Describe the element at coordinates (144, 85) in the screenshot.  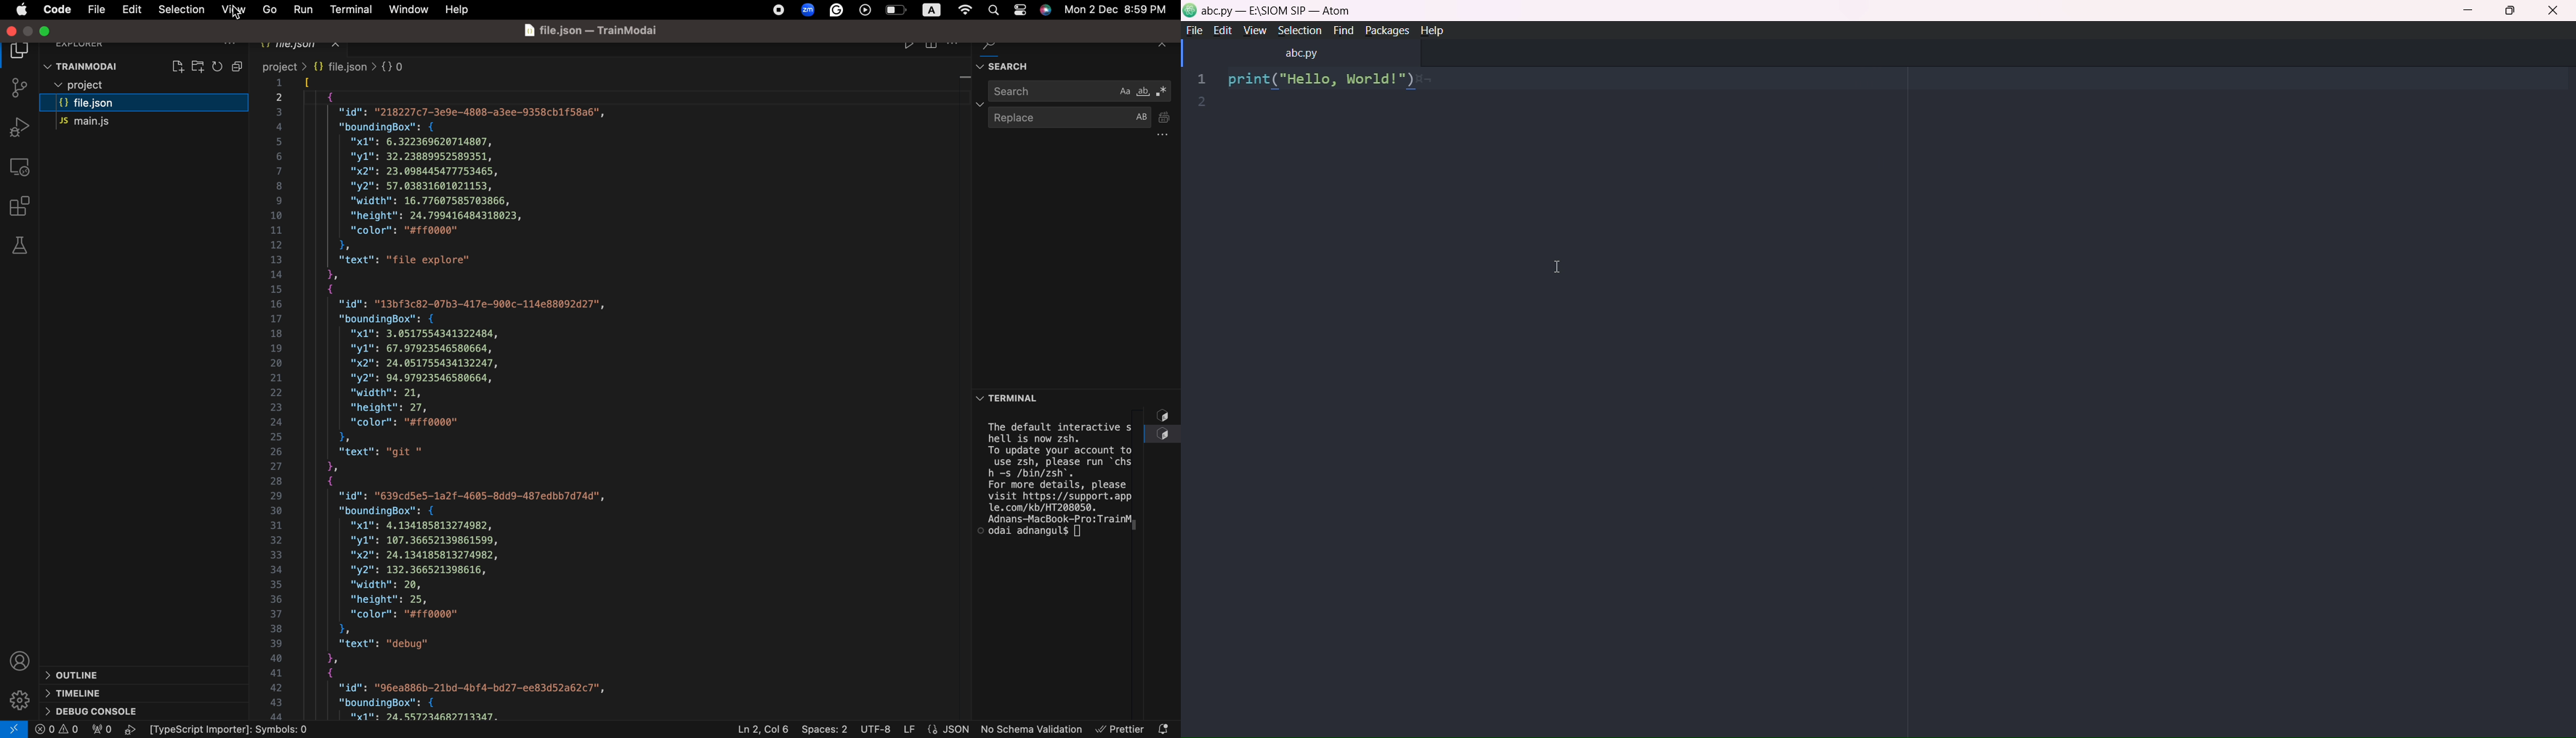
I see `files and folders` at that location.